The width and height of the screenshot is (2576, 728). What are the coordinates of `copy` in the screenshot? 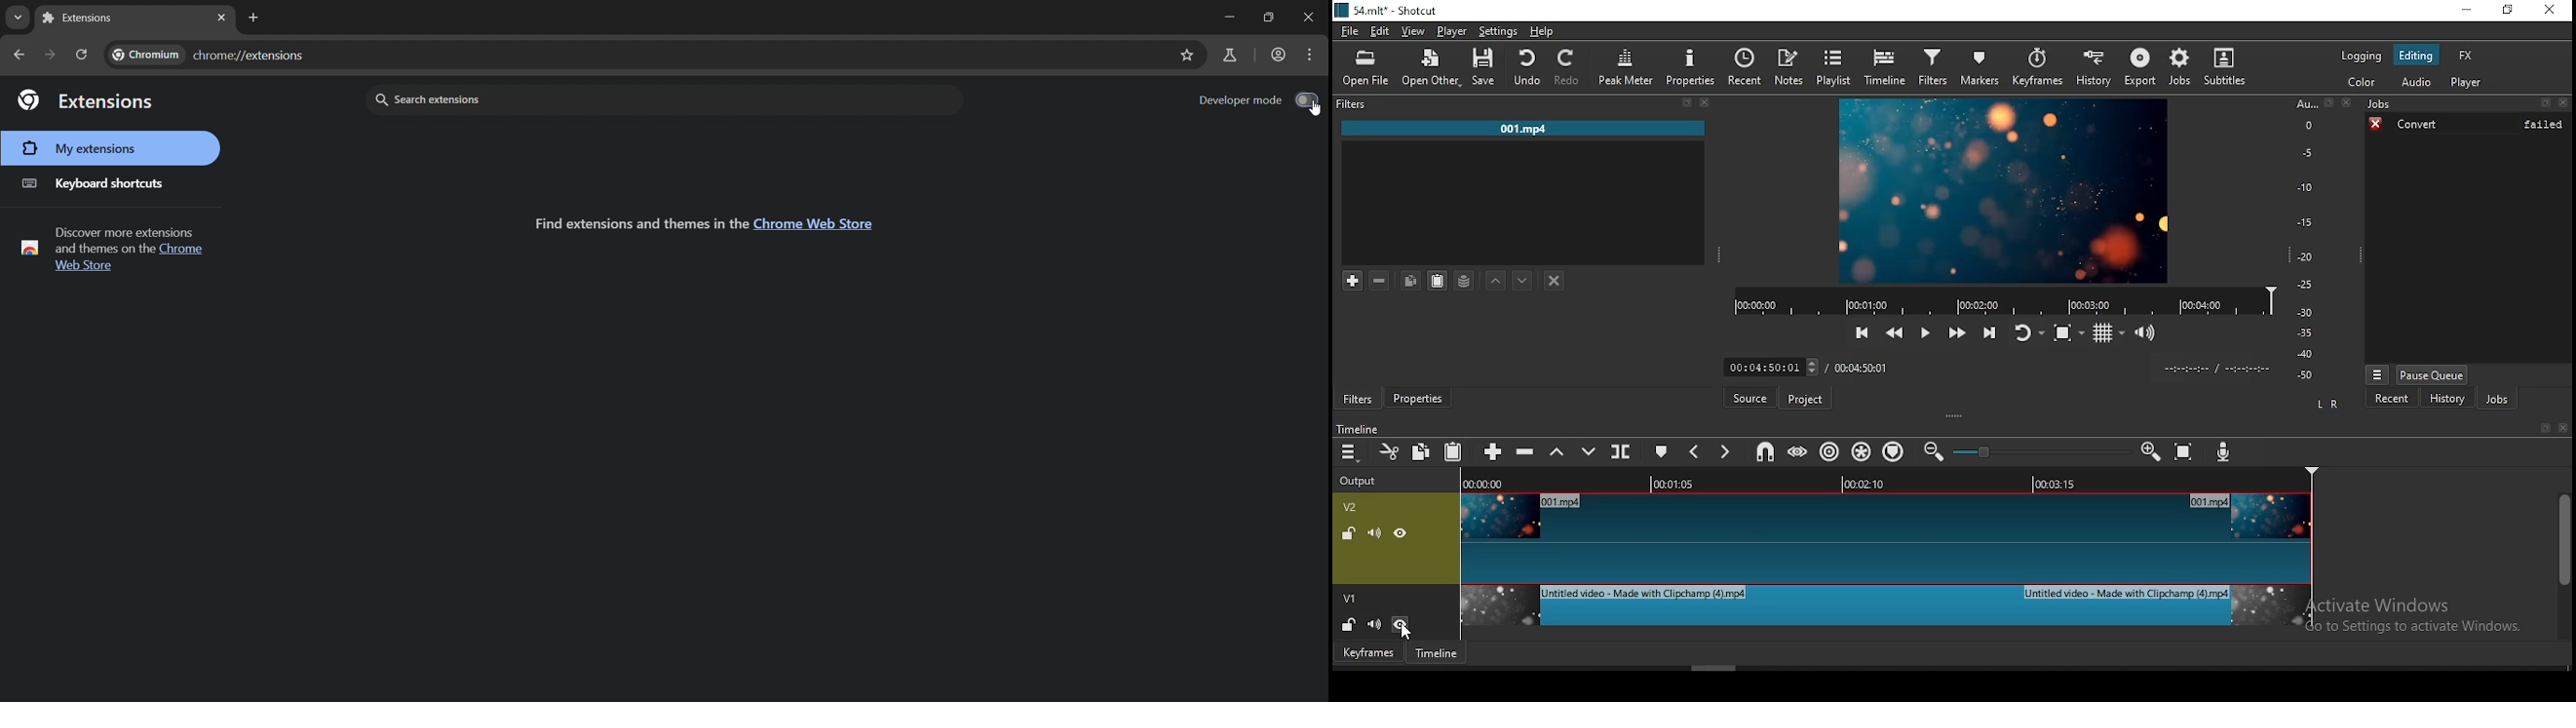 It's located at (1411, 279).